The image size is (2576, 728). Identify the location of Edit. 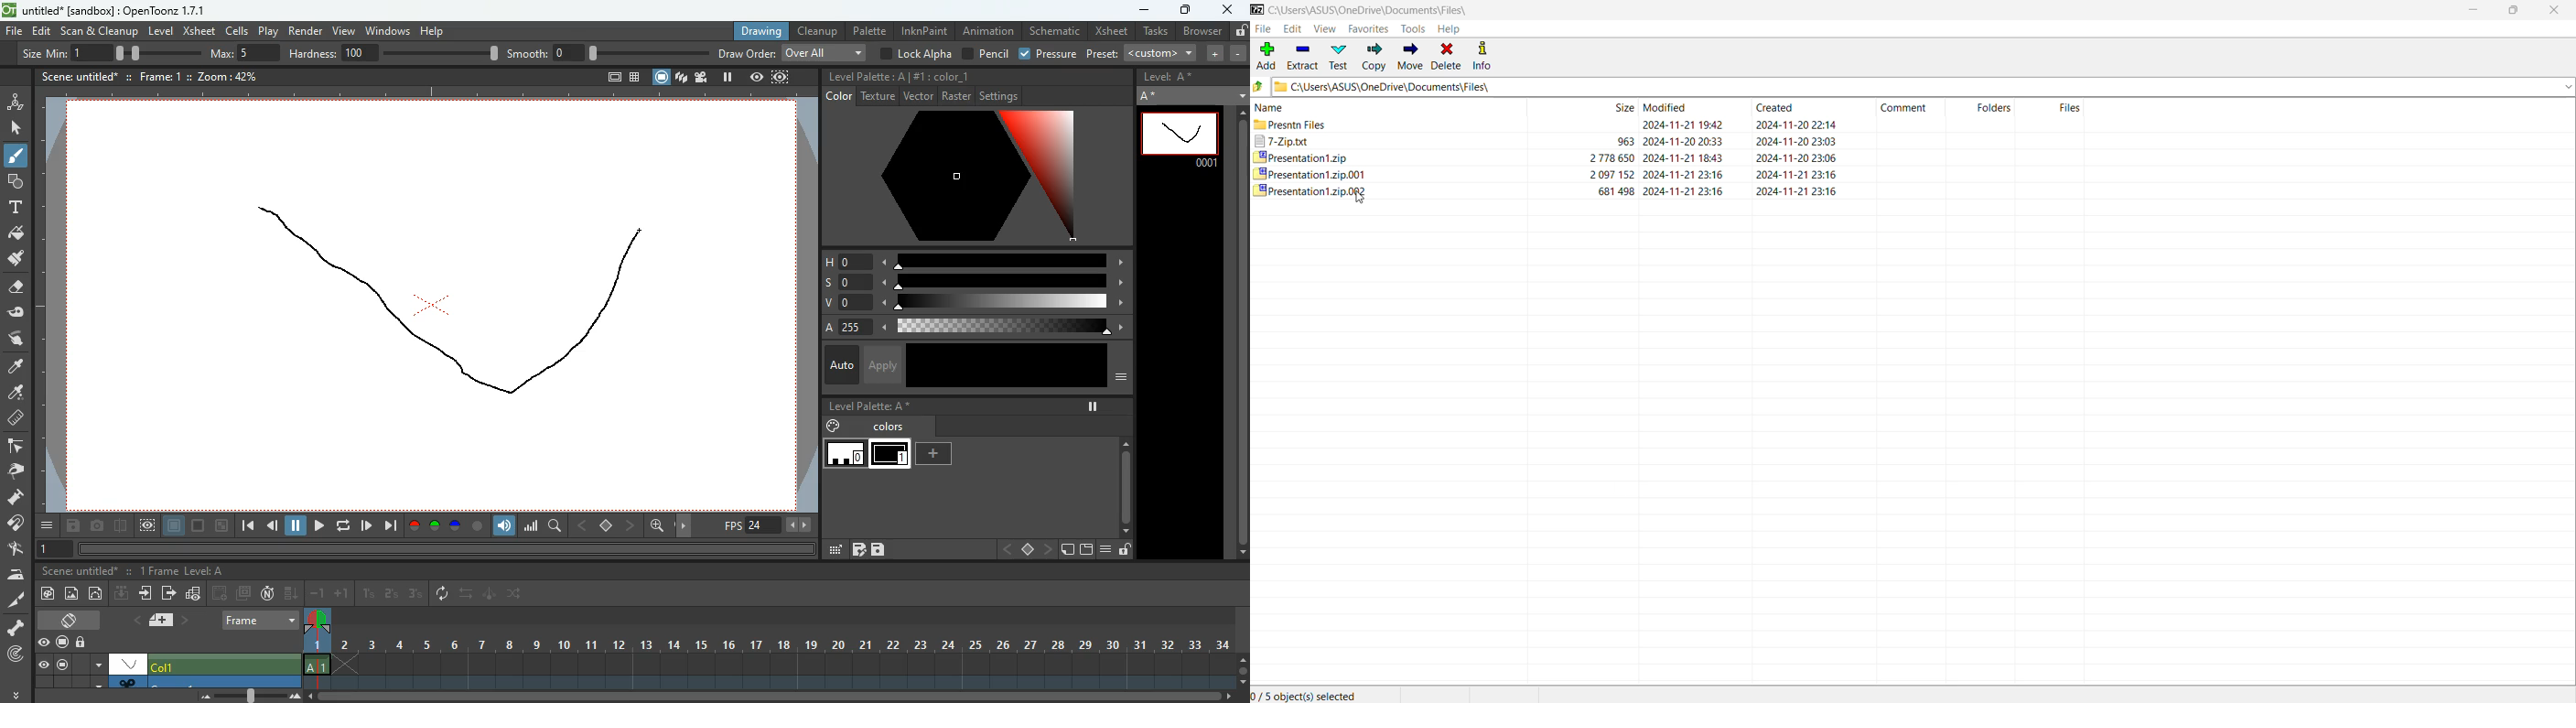
(1294, 28).